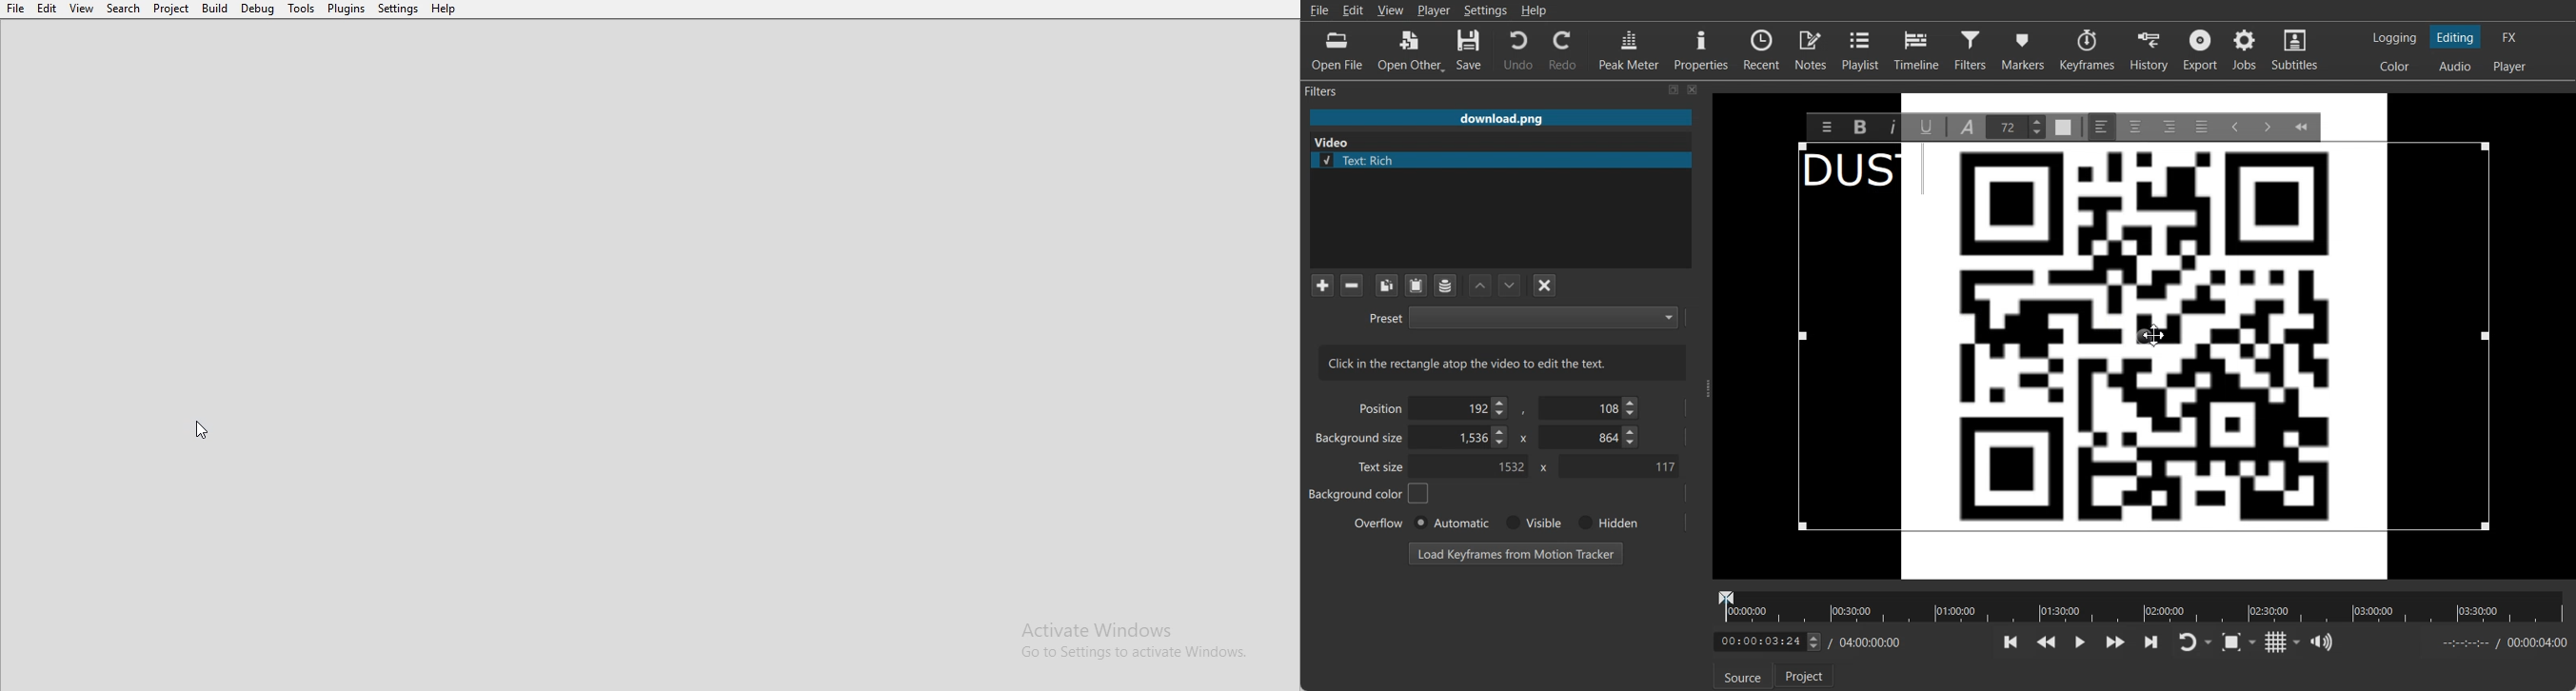 The width and height of the screenshot is (2576, 700). I want to click on Save, so click(1469, 51).